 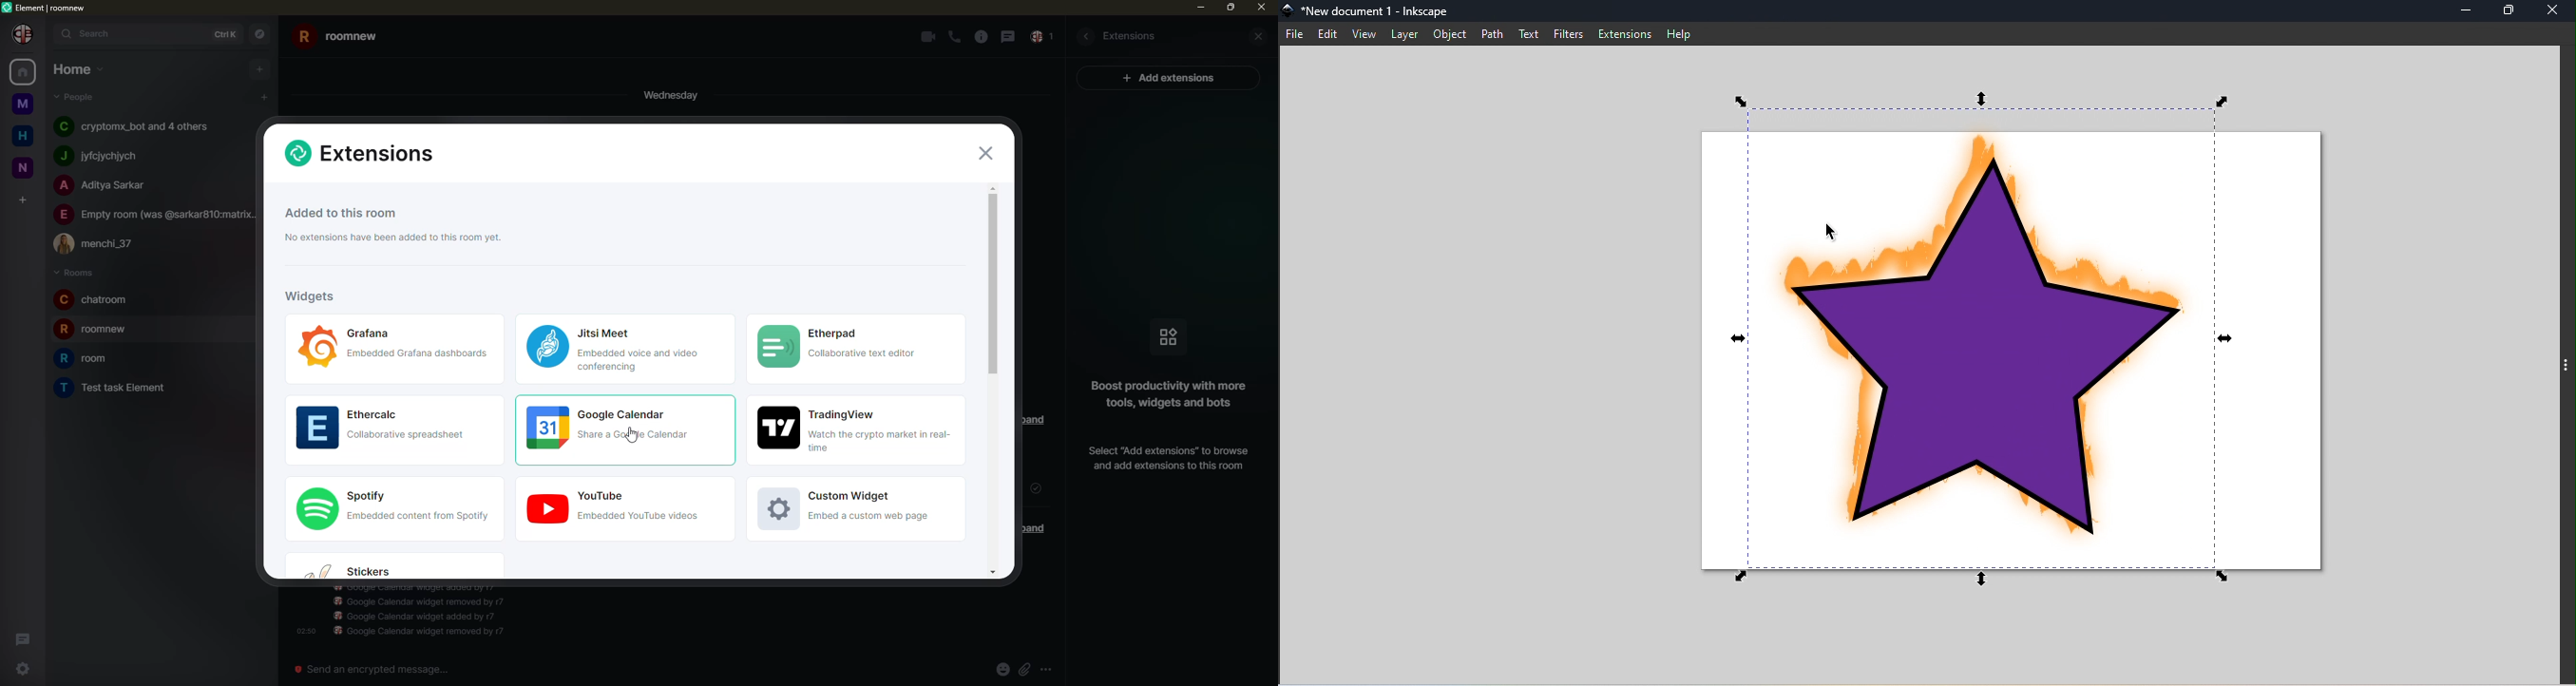 I want to click on people, so click(x=157, y=214).